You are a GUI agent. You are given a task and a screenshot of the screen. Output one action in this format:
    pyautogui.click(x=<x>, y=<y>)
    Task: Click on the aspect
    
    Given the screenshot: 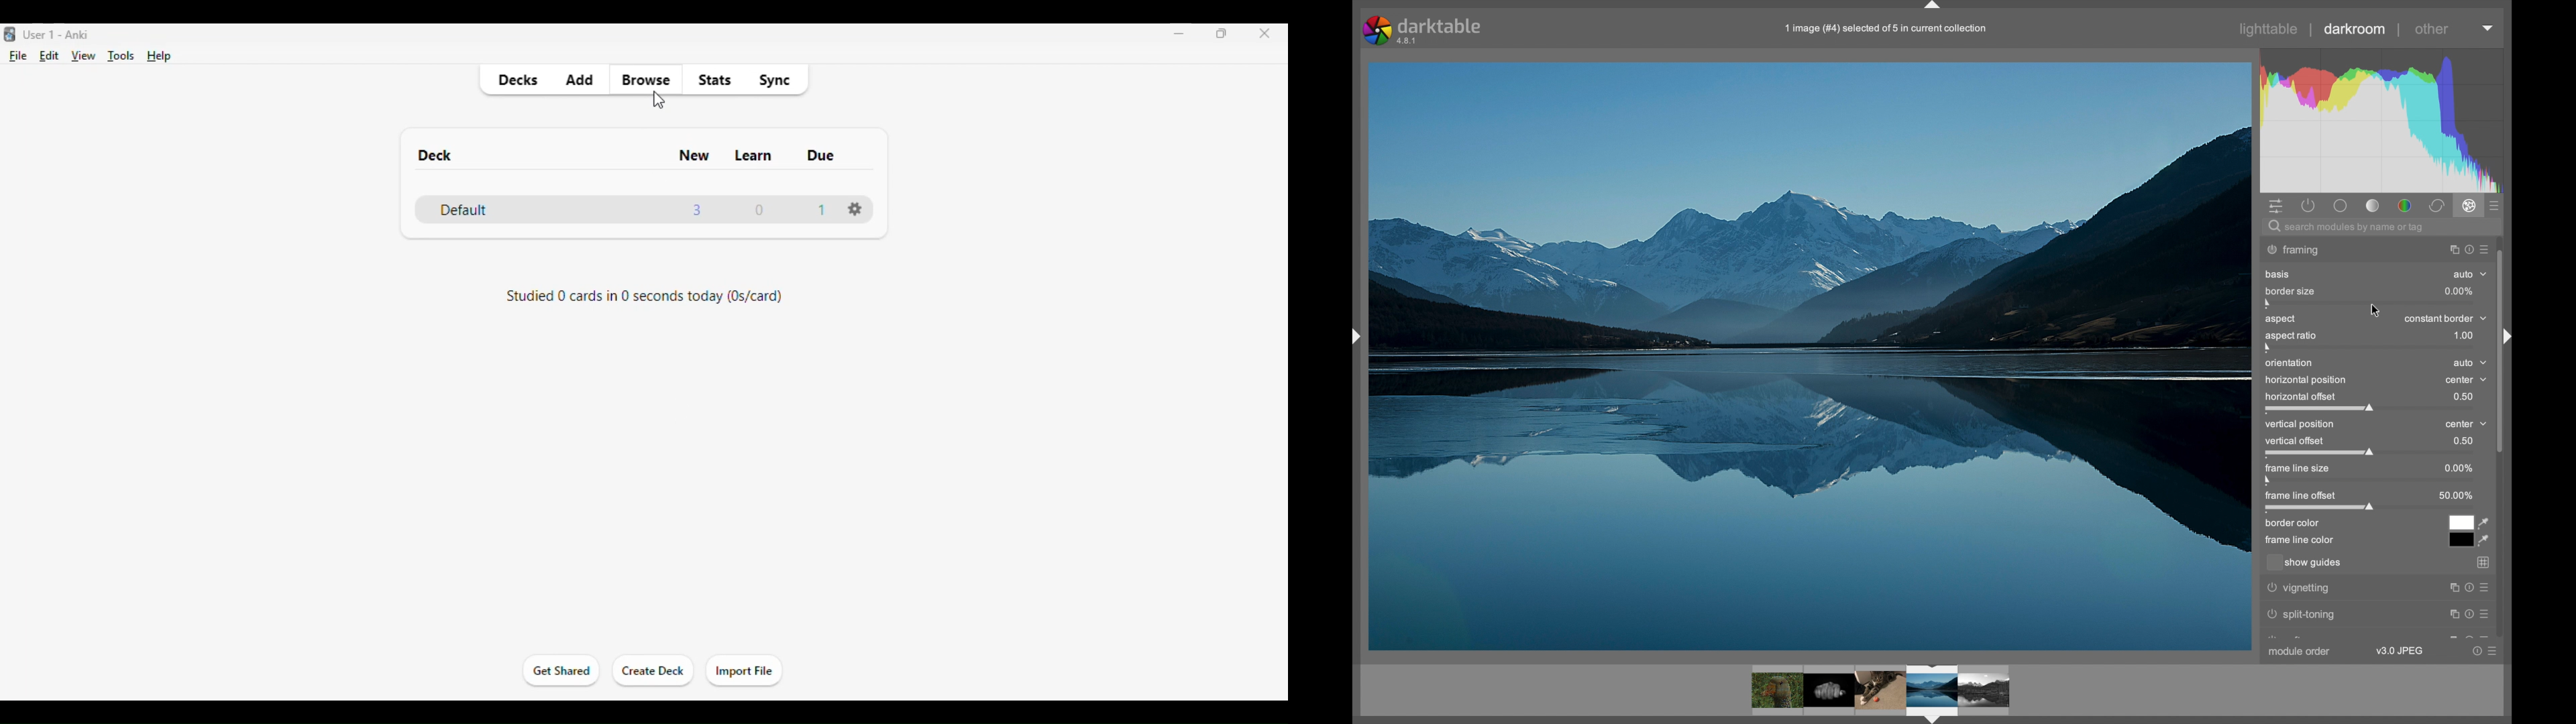 What is the action you would take?
    pyautogui.click(x=2281, y=319)
    